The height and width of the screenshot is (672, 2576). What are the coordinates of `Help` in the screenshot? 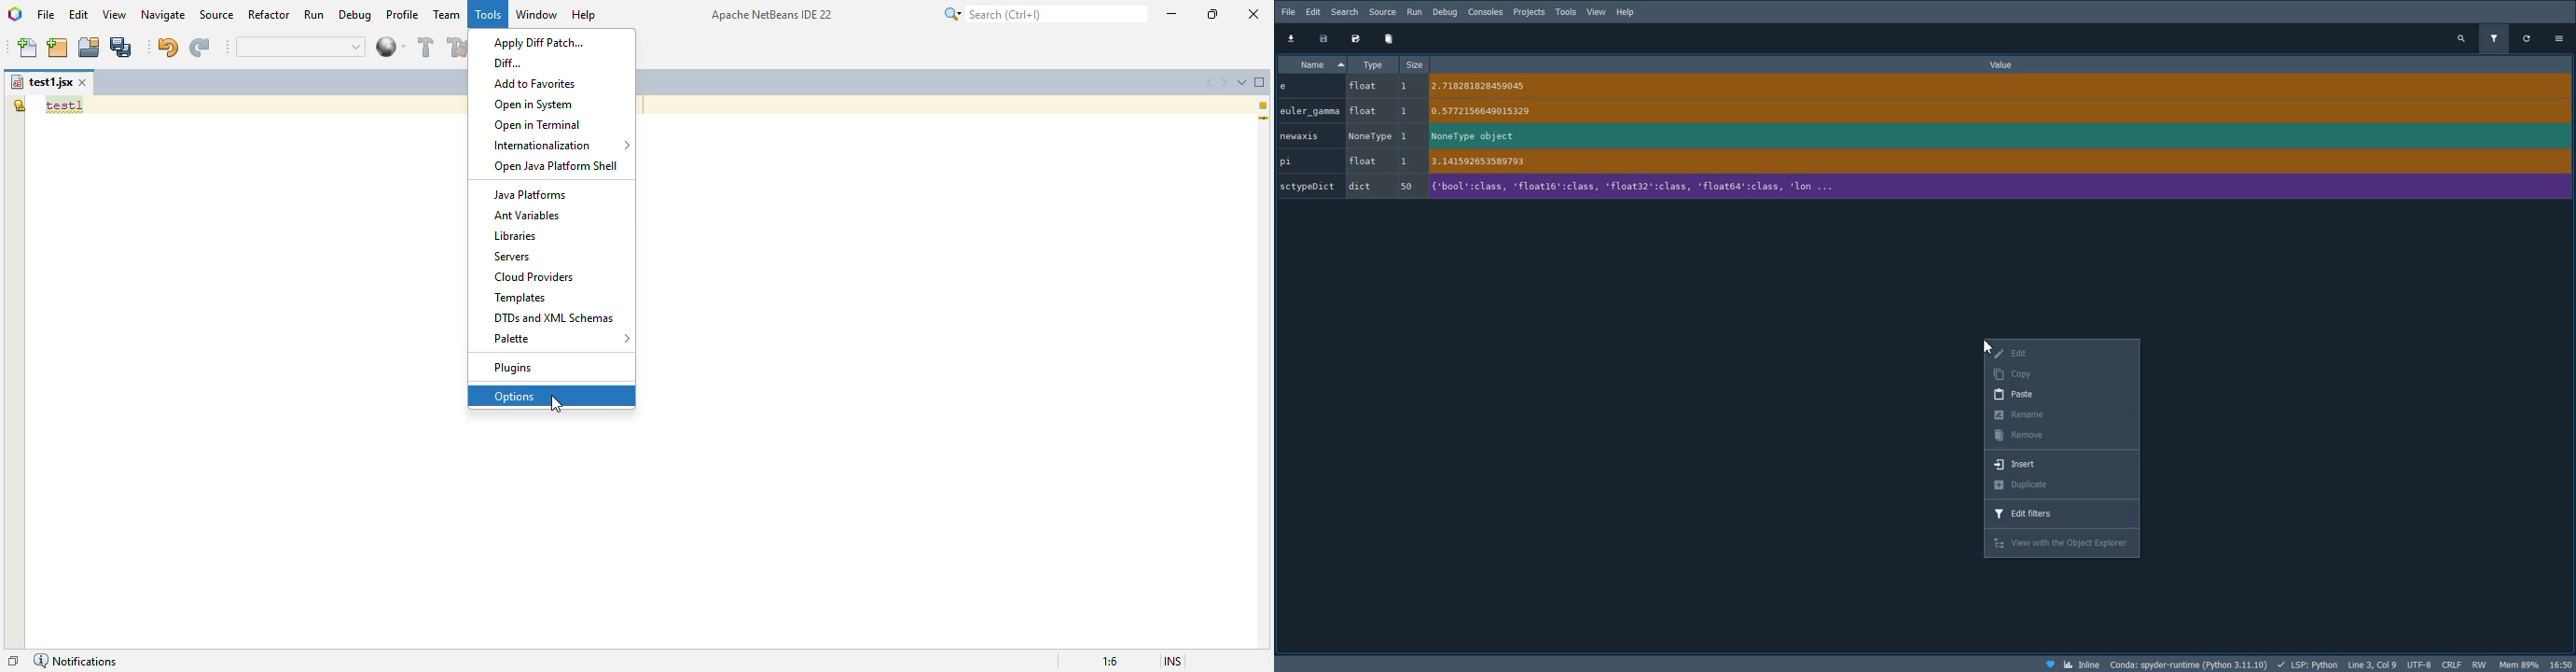 It's located at (1625, 11).